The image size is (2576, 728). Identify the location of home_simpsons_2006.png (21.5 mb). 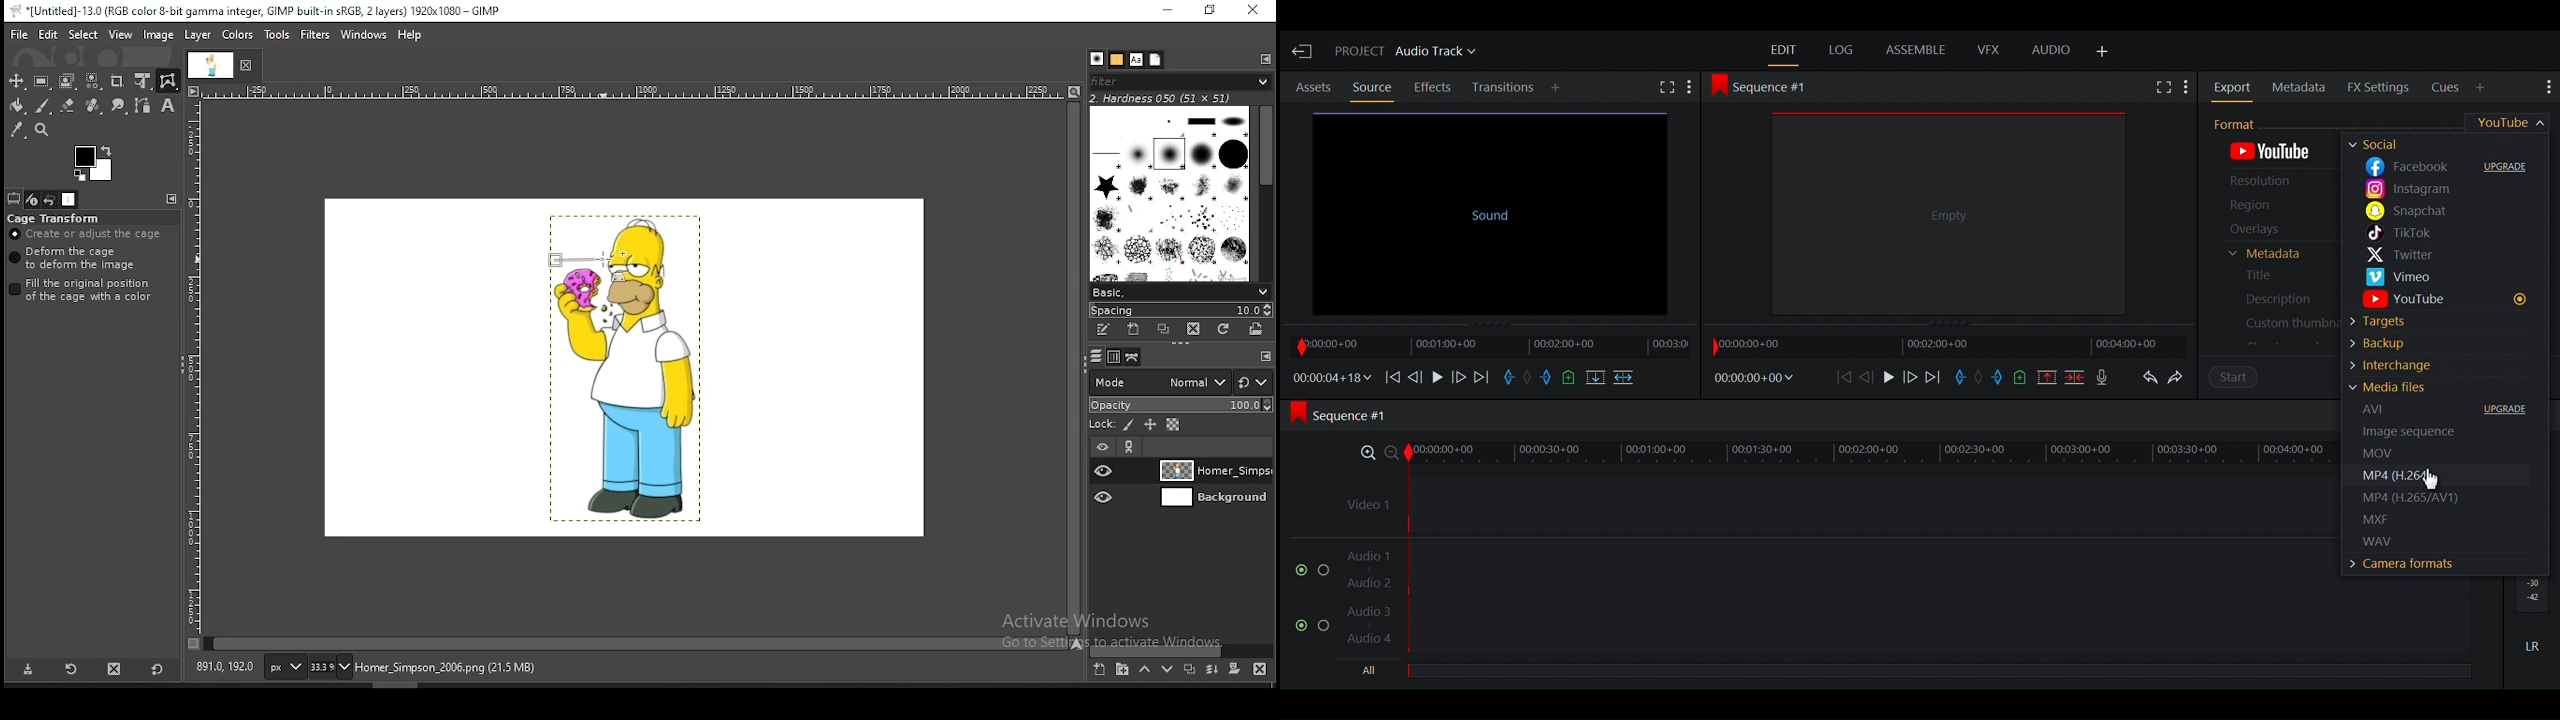
(444, 669).